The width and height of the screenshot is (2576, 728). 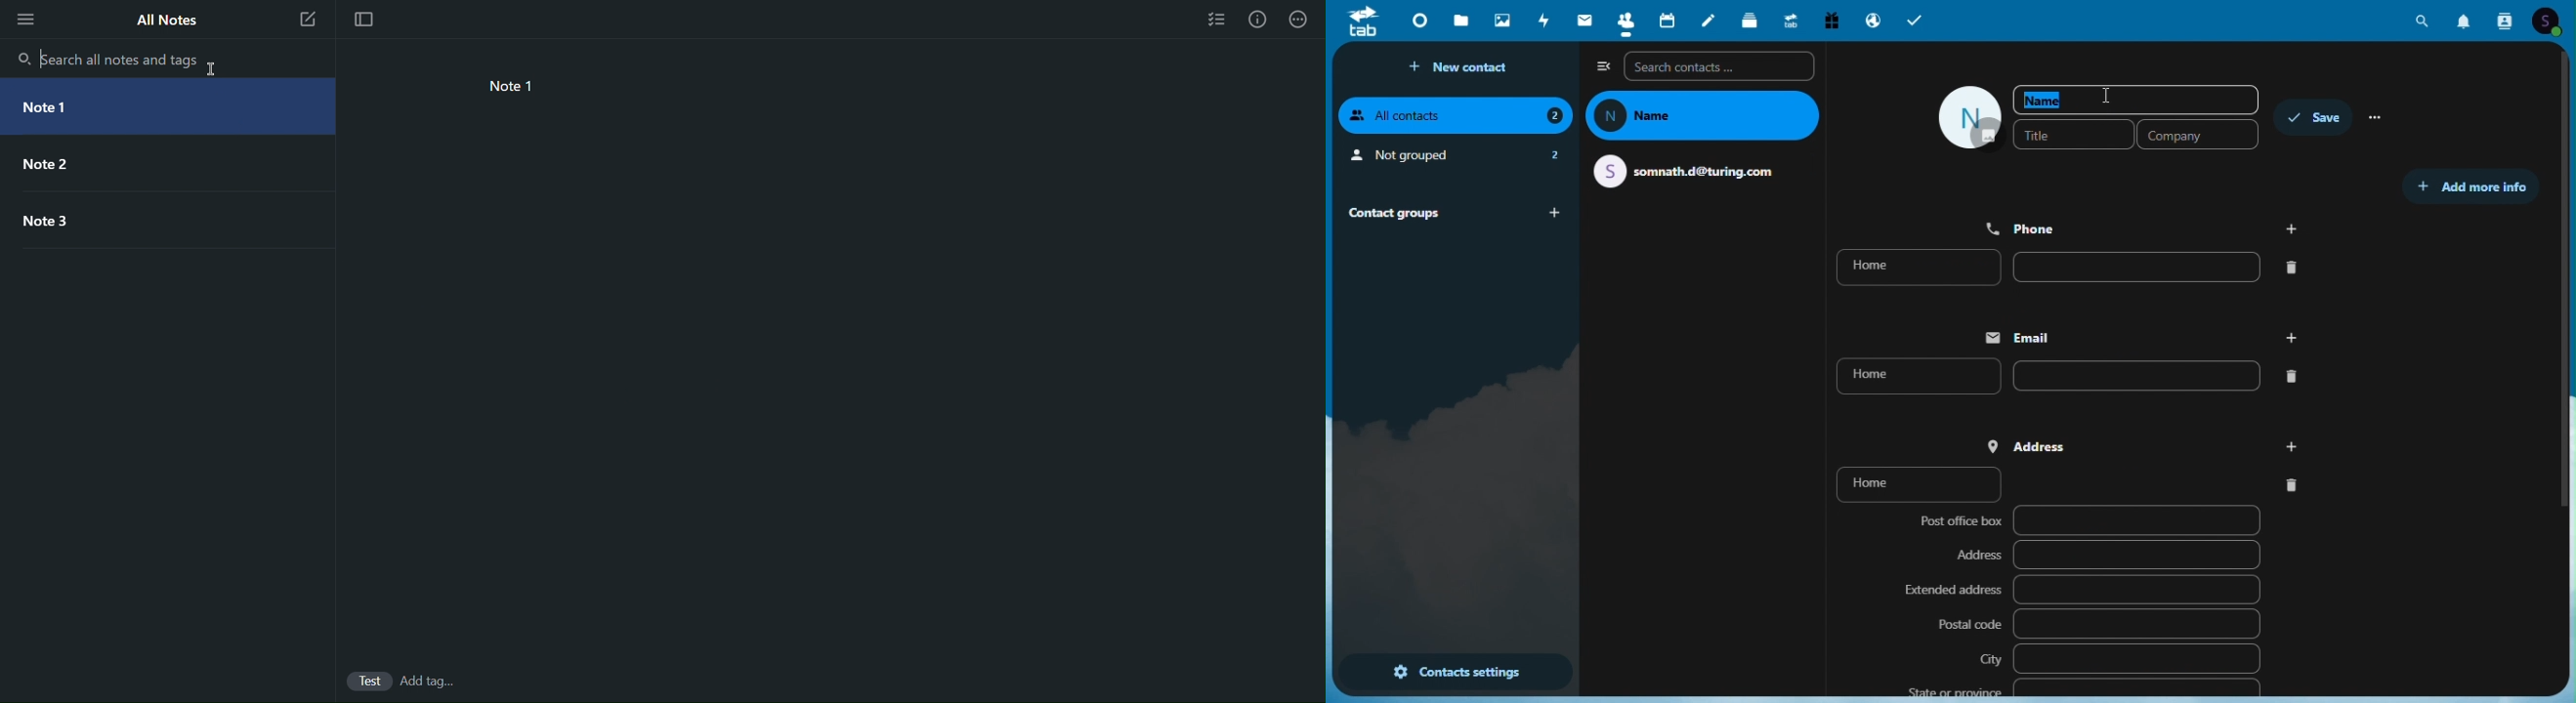 What do you see at coordinates (2097, 623) in the screenshot?
I see `Postal code` at bounding box center [2097, 623].